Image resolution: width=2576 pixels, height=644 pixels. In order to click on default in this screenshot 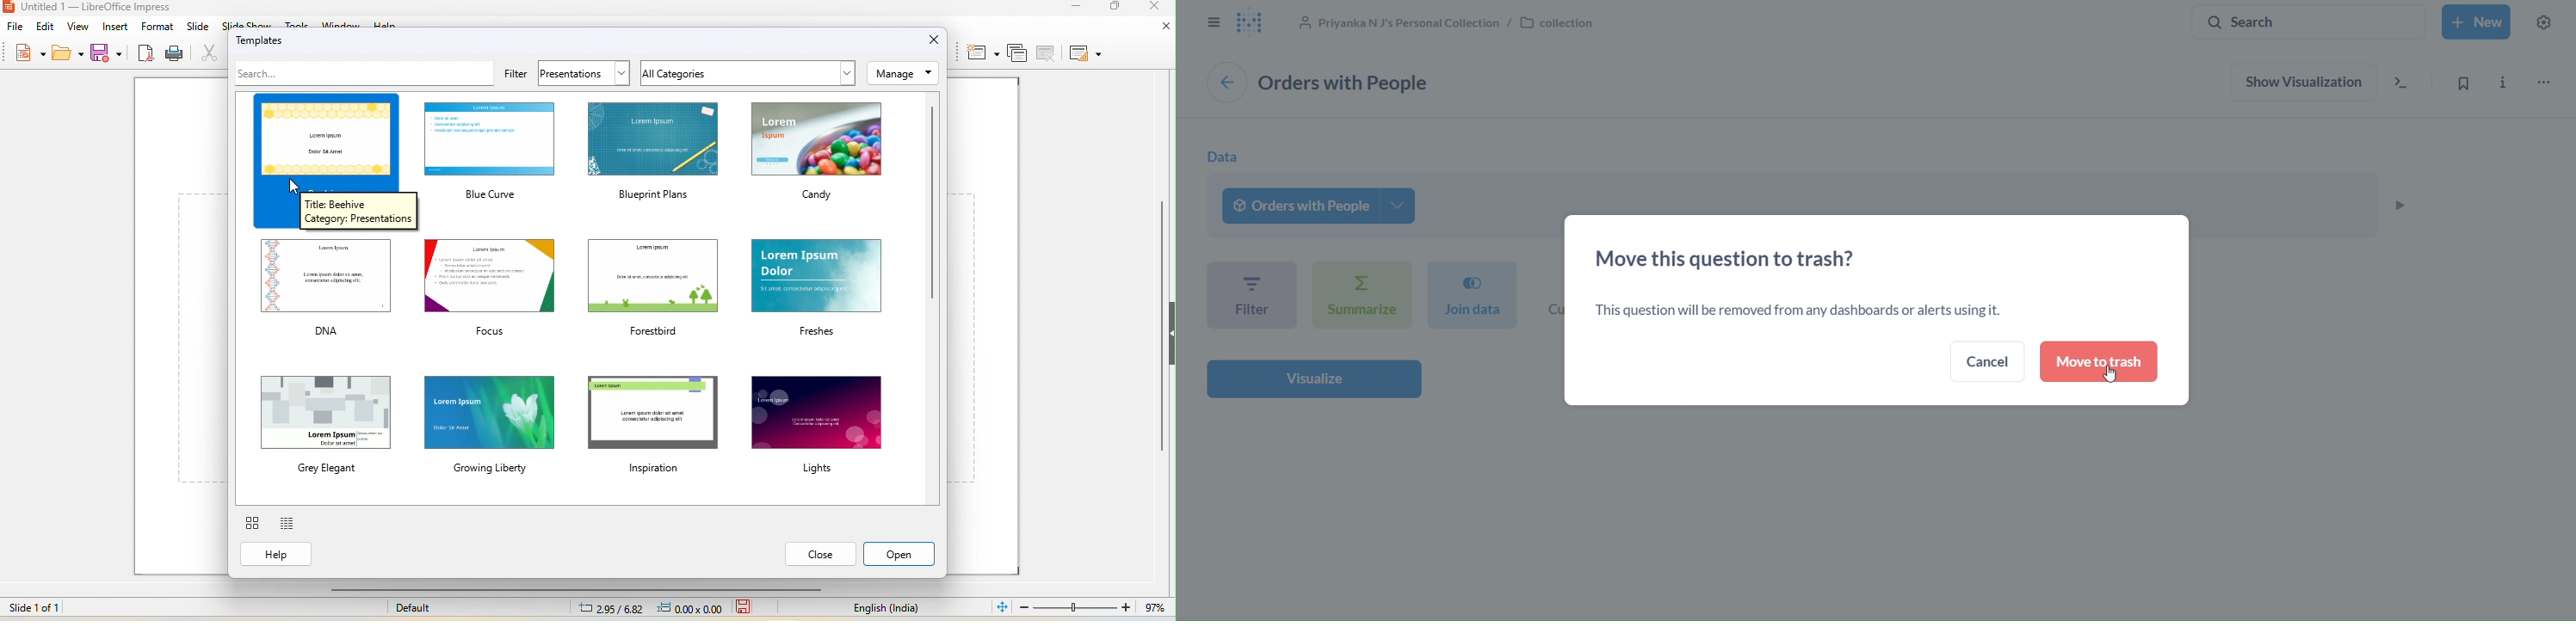, I will do `click(413, 608)`.